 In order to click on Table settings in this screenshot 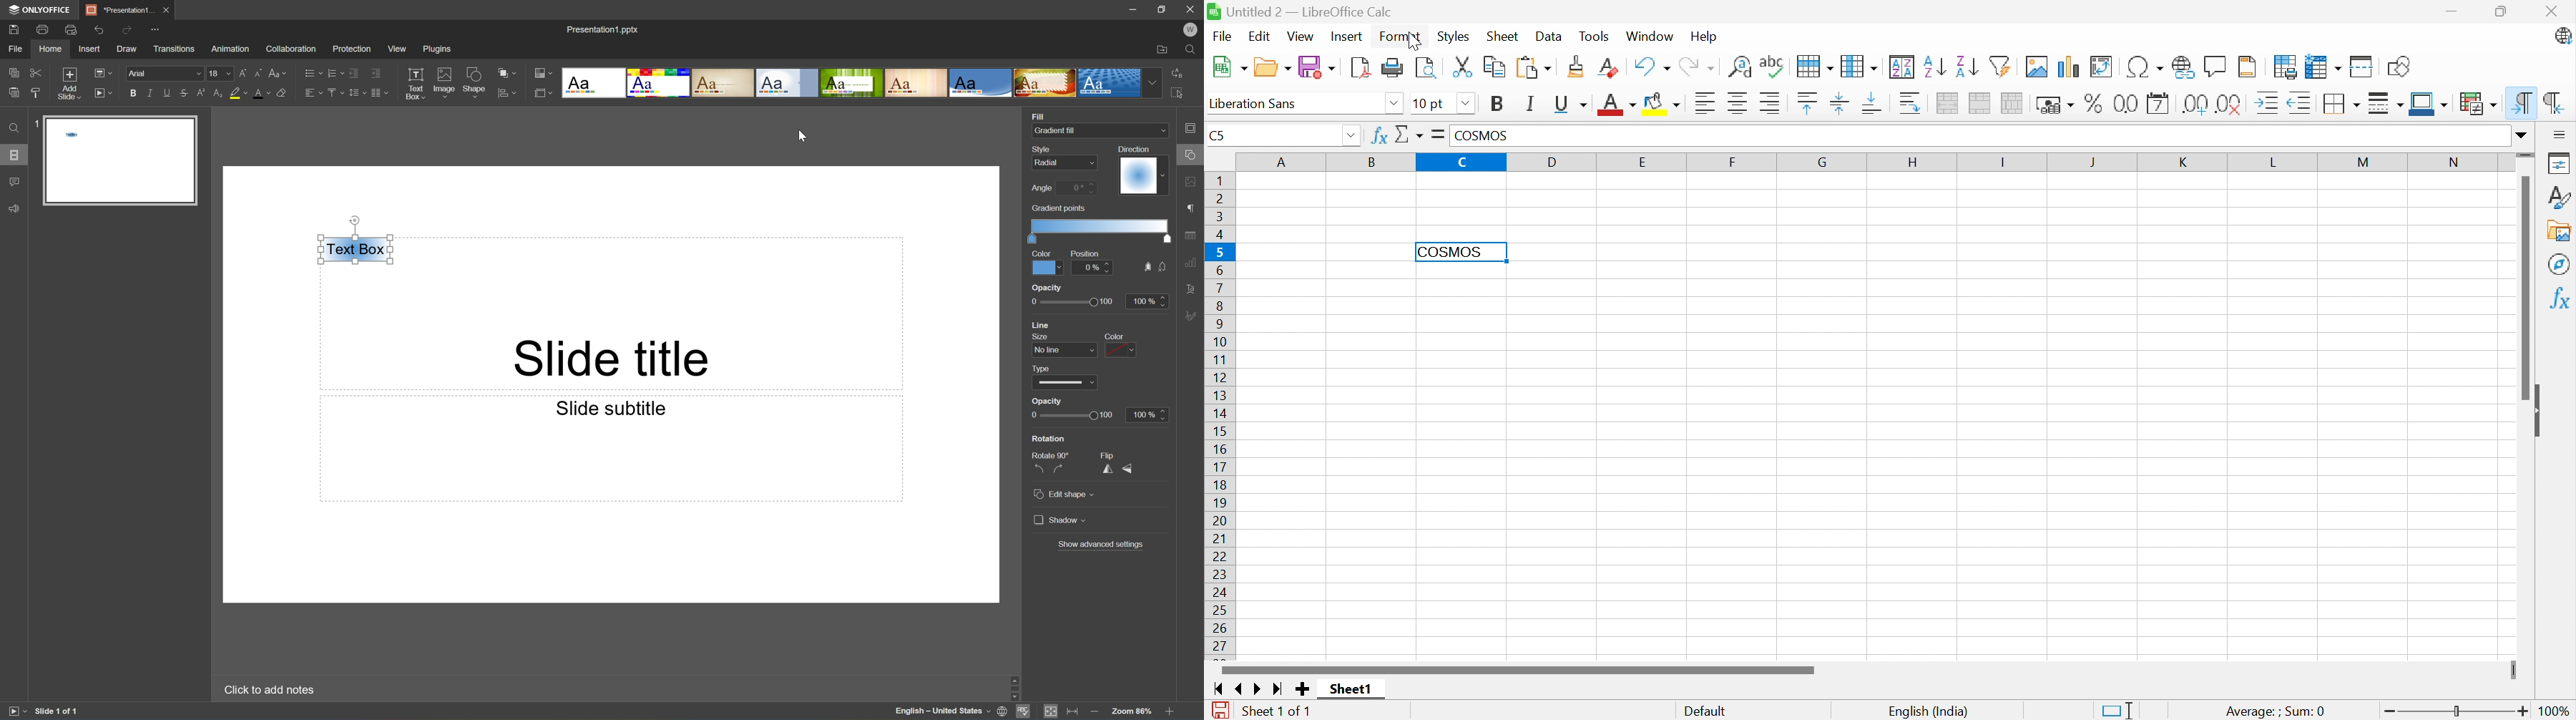, I will do `click(1195, 234)`.